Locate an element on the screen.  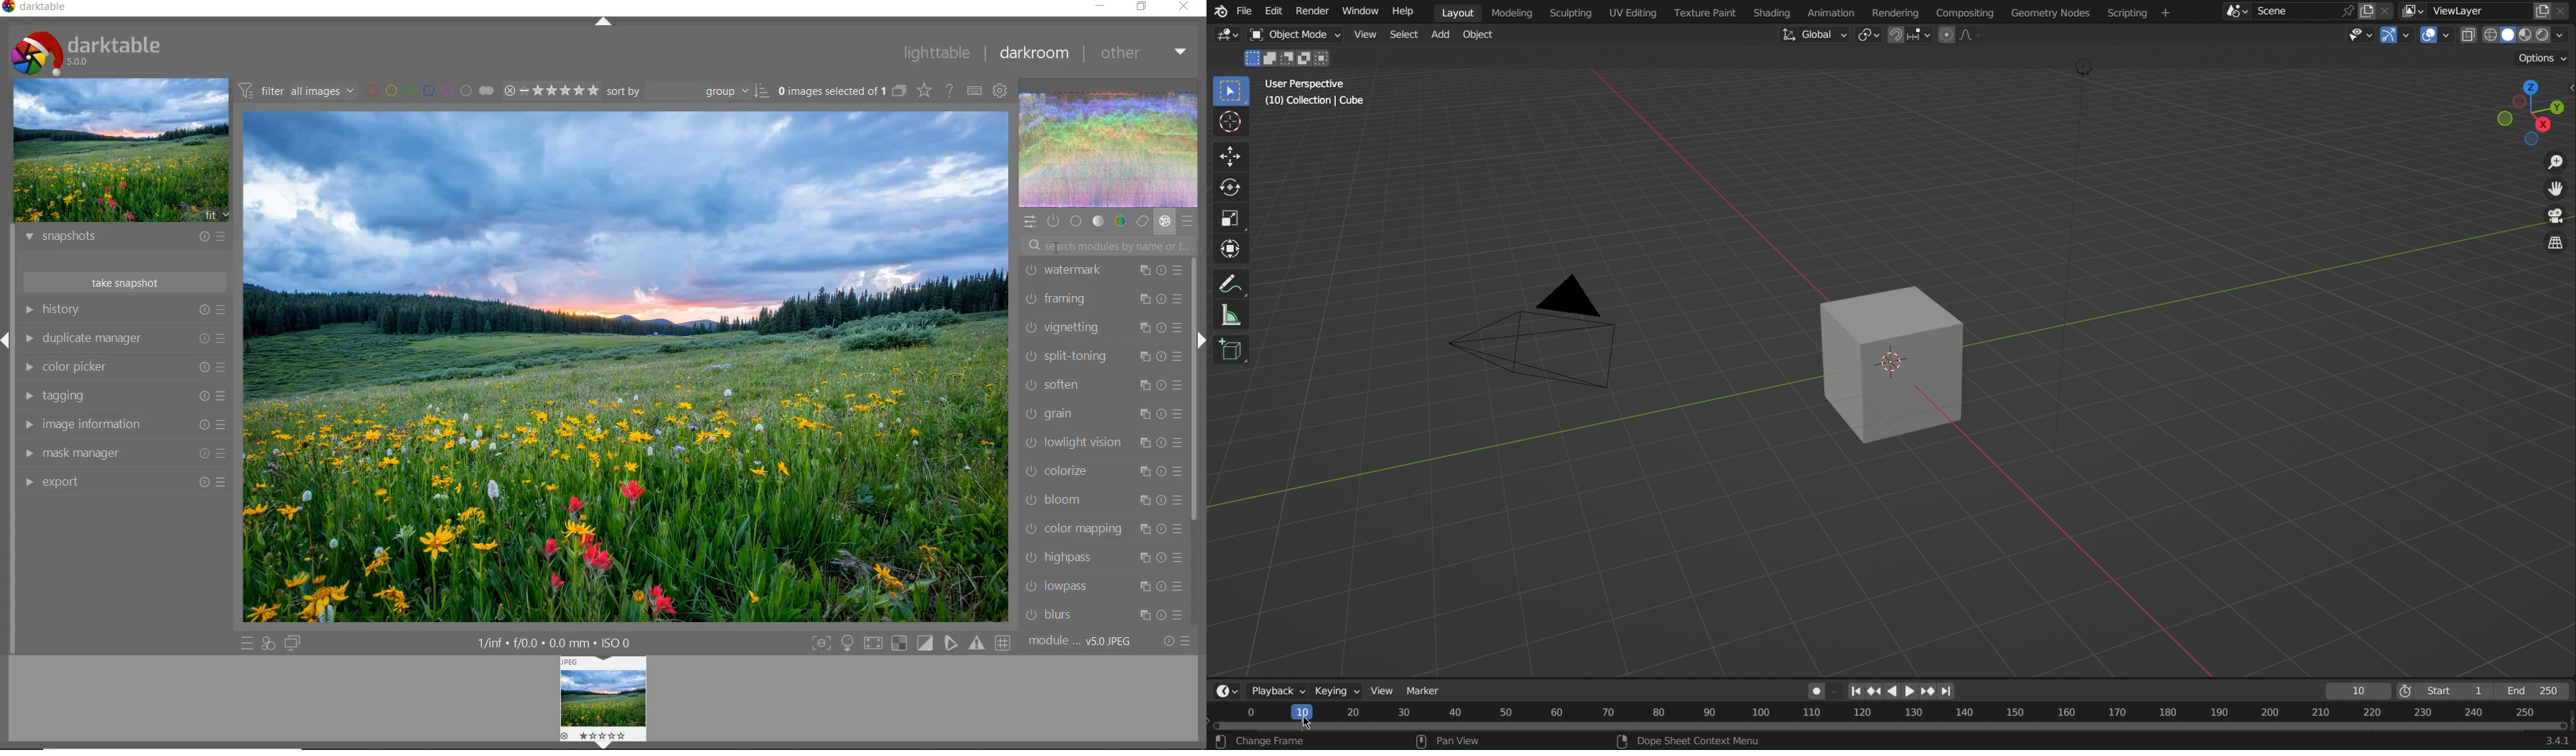
color is located at coordinates (1121, 220).